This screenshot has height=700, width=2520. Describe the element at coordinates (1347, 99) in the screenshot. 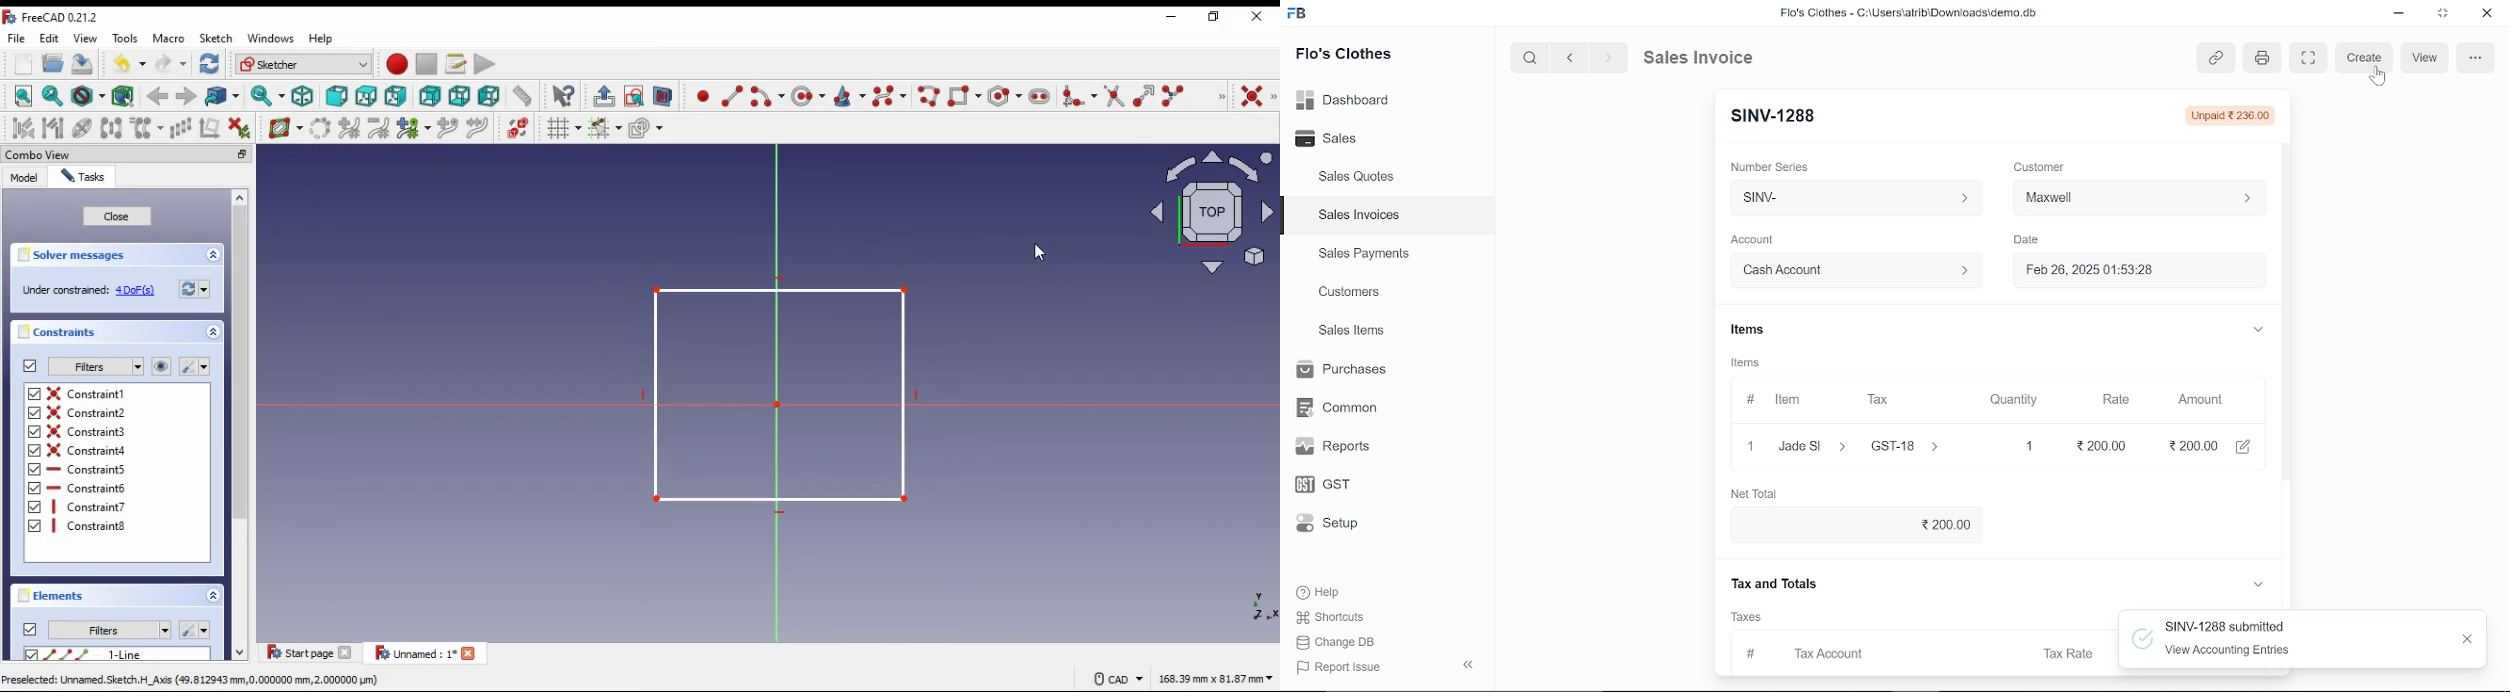

I see `Dashboard` at that location.